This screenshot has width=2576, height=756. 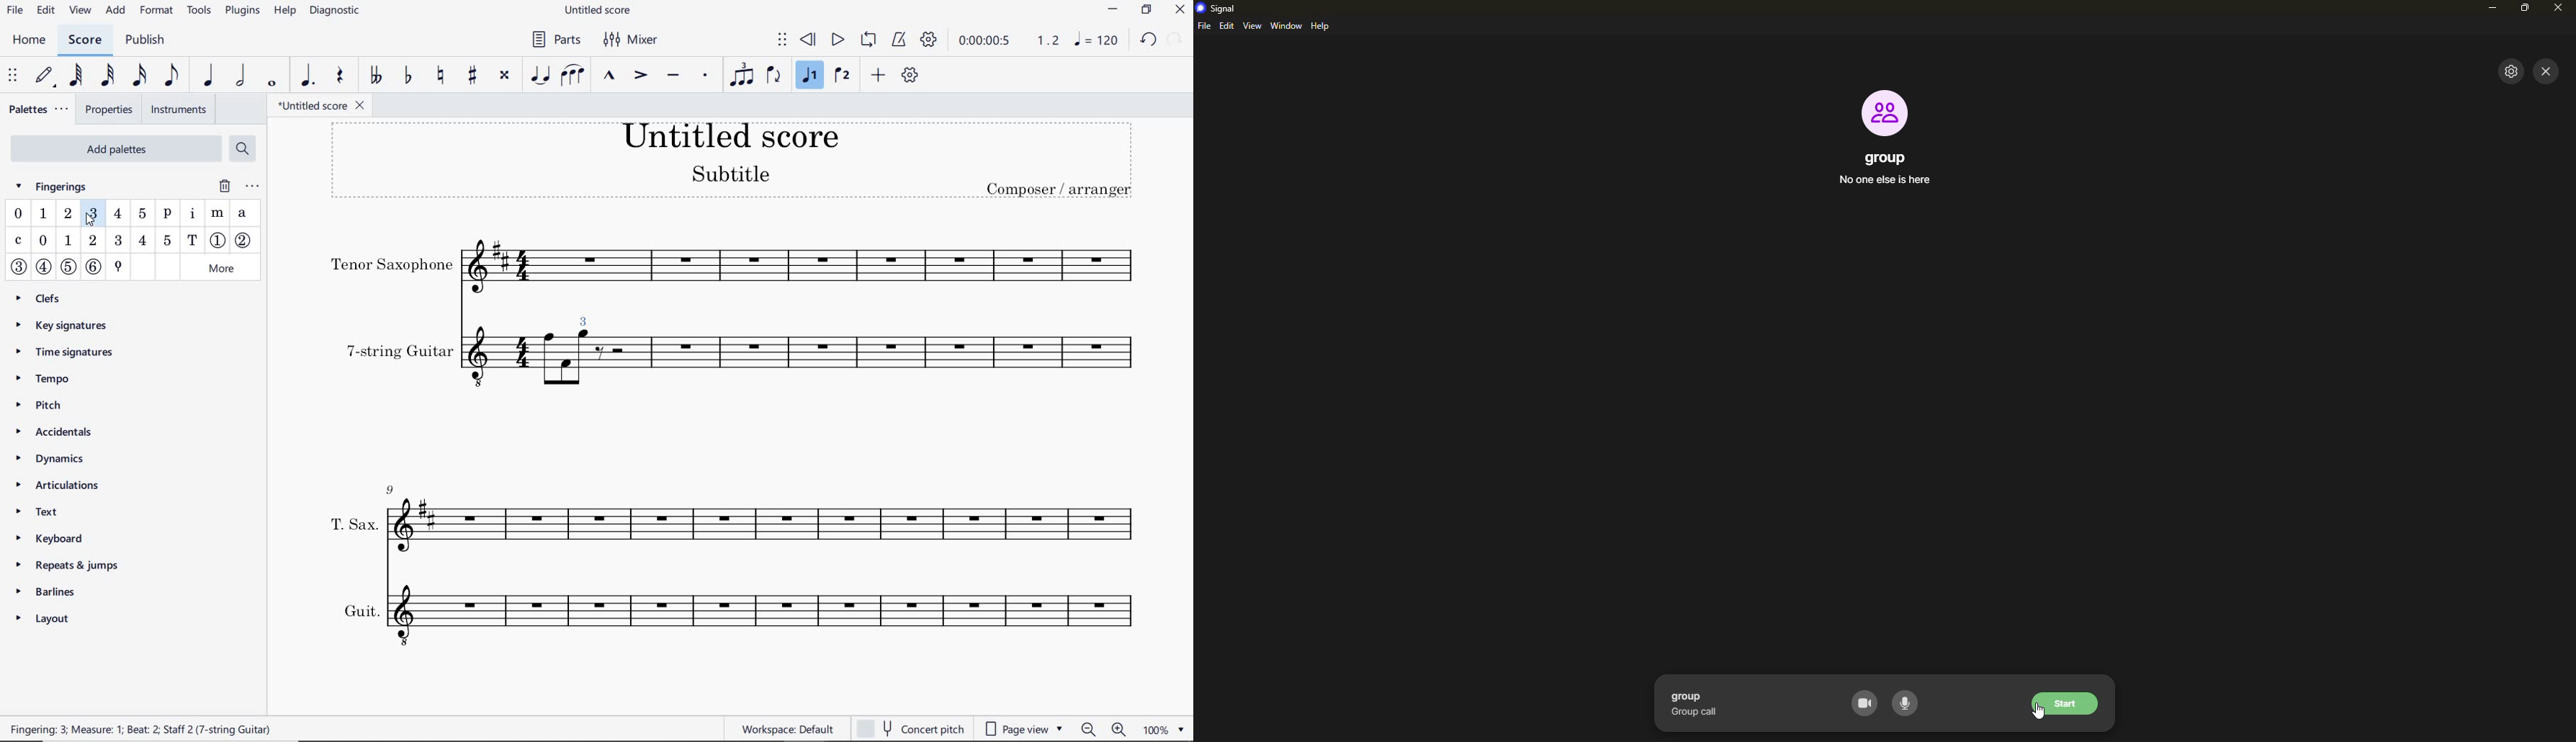 What do you see at coordinates (869, 39) in the screenshot?
I see `LOOP PLAYBACK` at bounding box center [869, 39].